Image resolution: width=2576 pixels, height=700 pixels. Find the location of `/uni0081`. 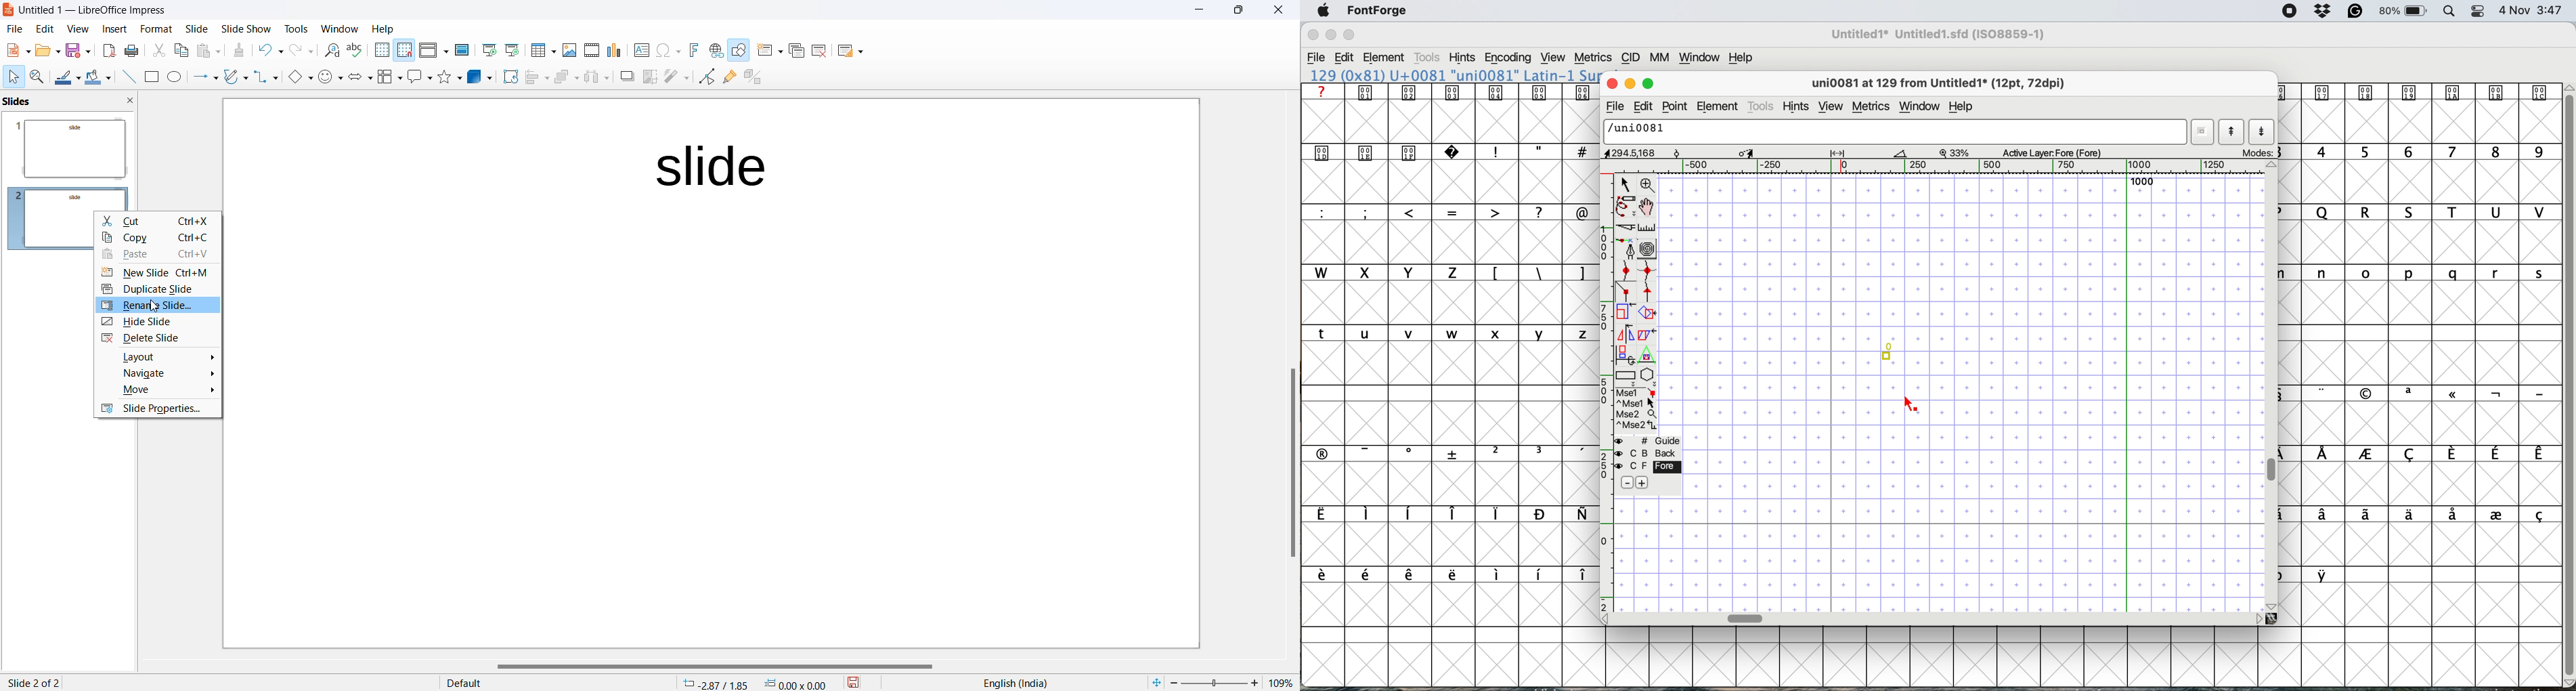

/uni0081 is located at coordinates (1896, 133).